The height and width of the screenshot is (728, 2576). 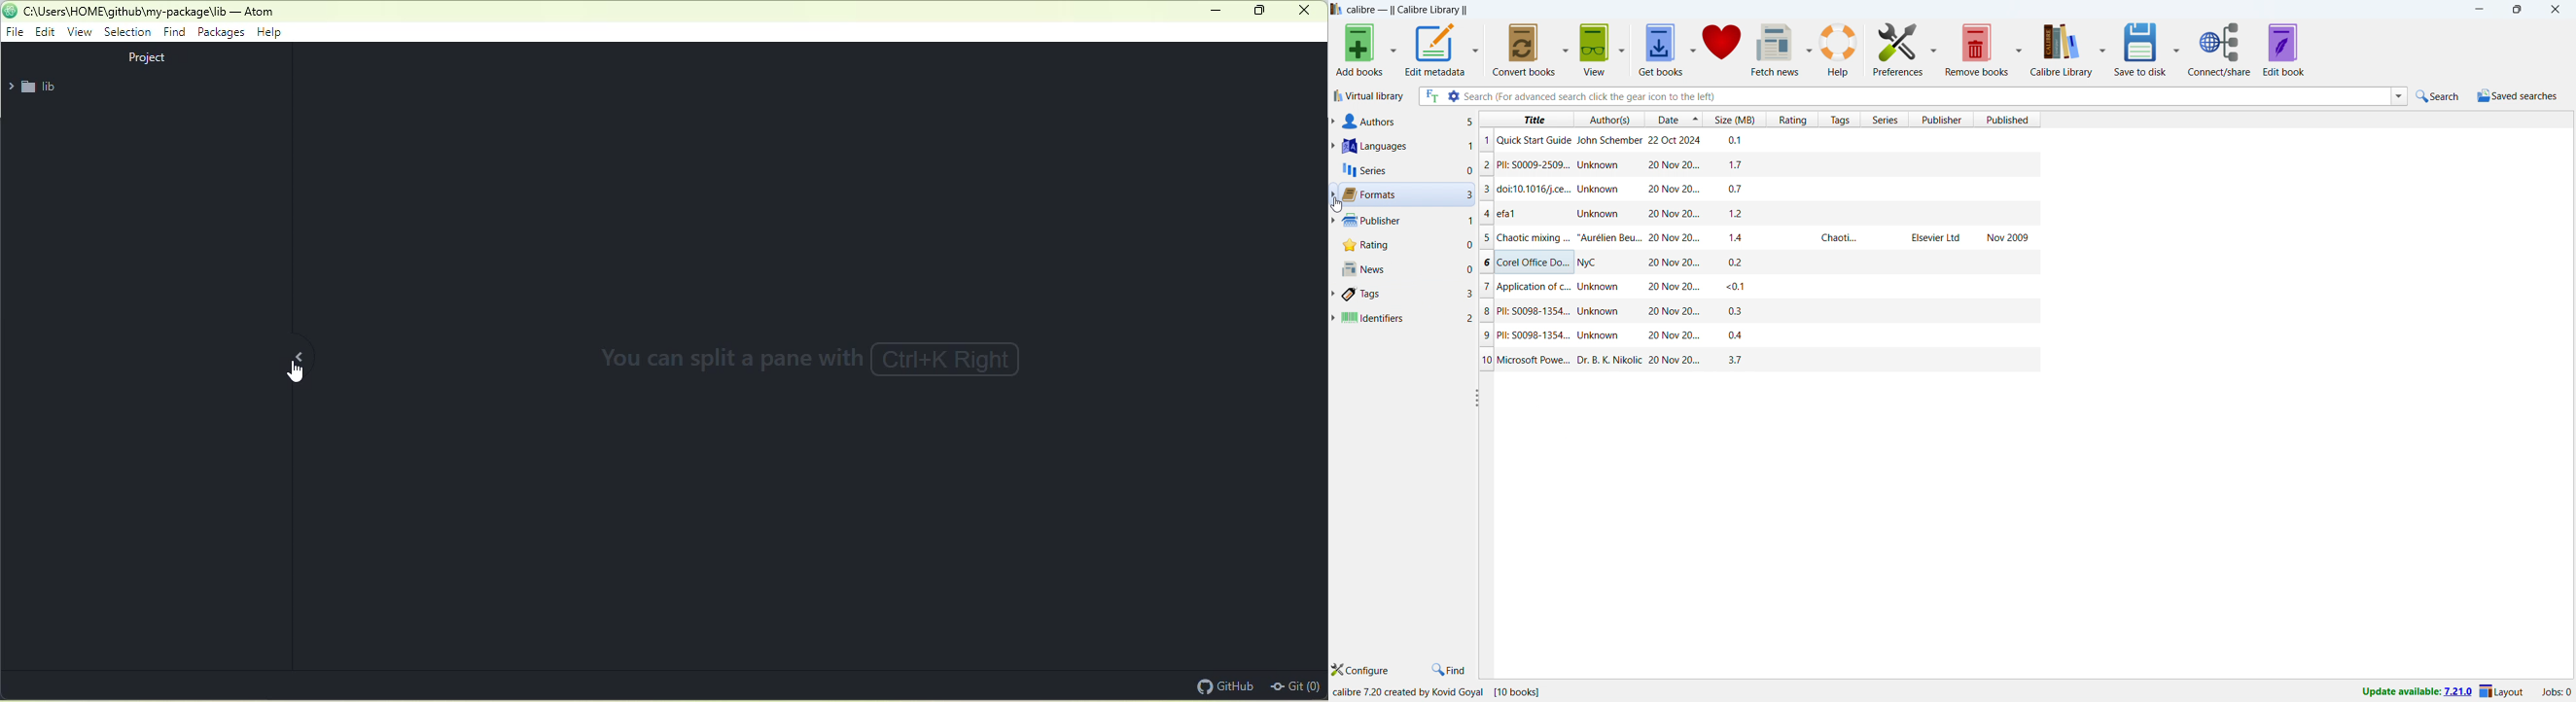 I want to click on rating, so click(x=1406, y=244).